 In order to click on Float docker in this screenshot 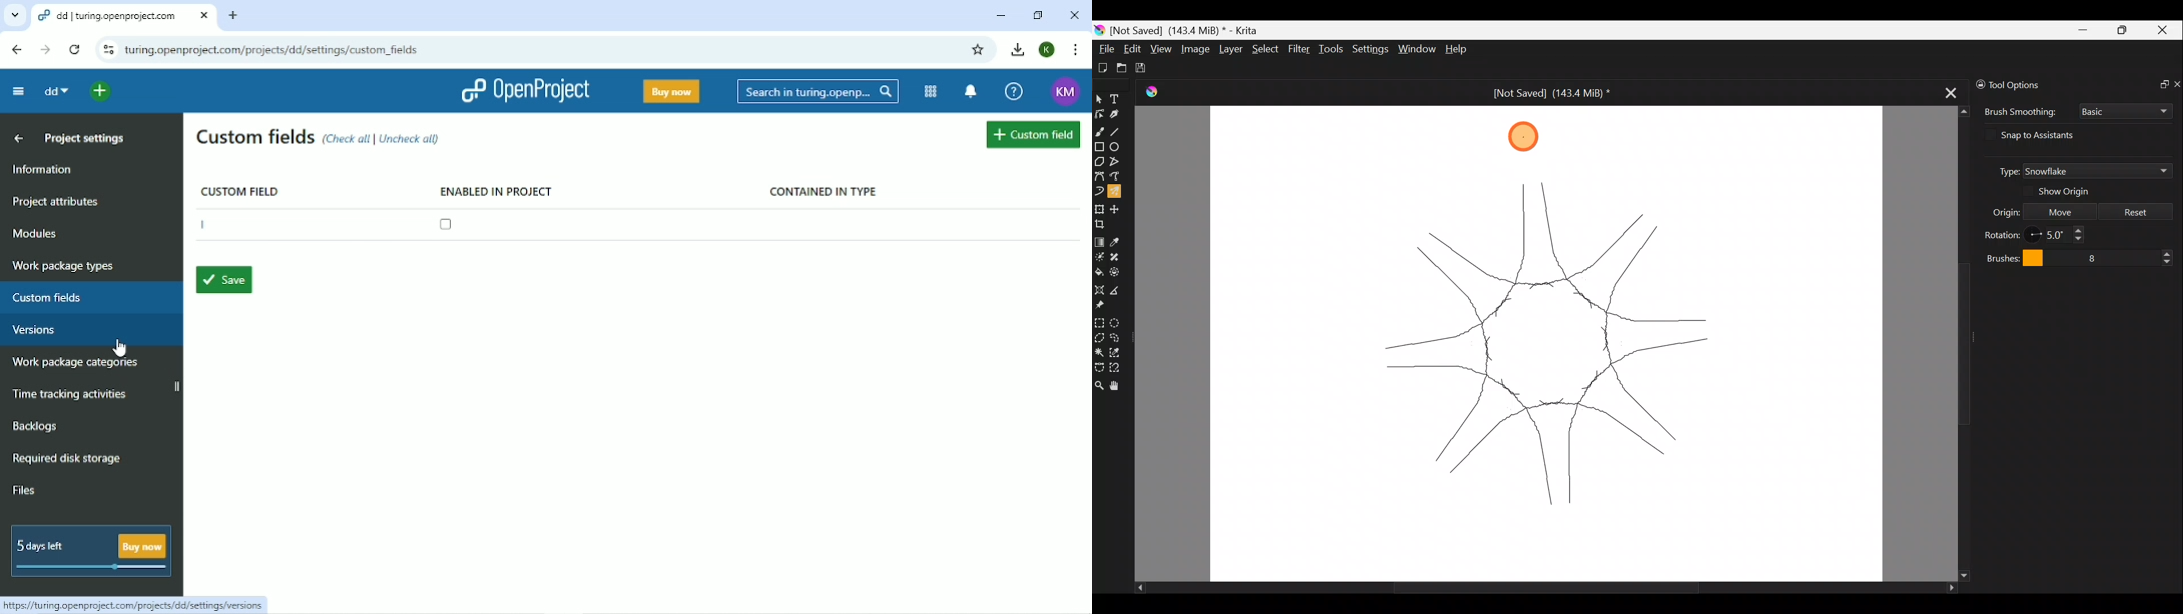, I will do `click(2160, 82)`.